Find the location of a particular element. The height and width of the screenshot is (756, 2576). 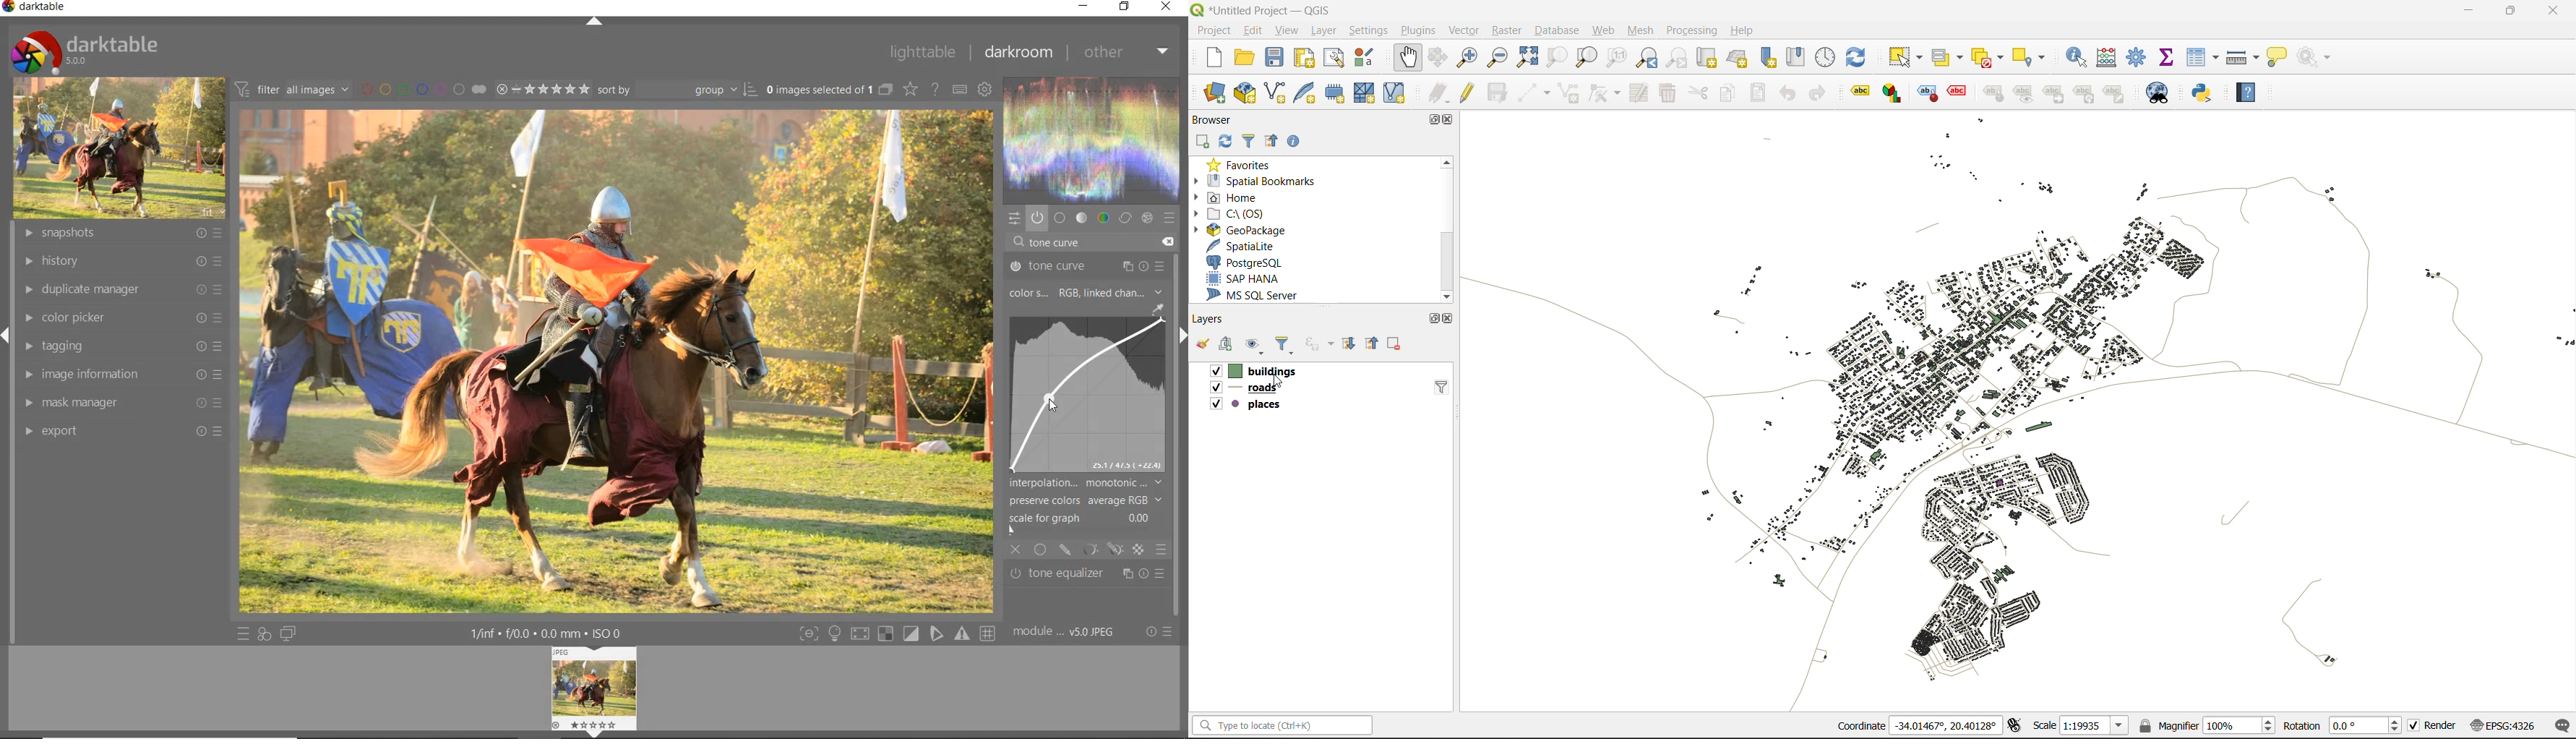

quick access for applying any of your styles is located at coordinates (263, 634).